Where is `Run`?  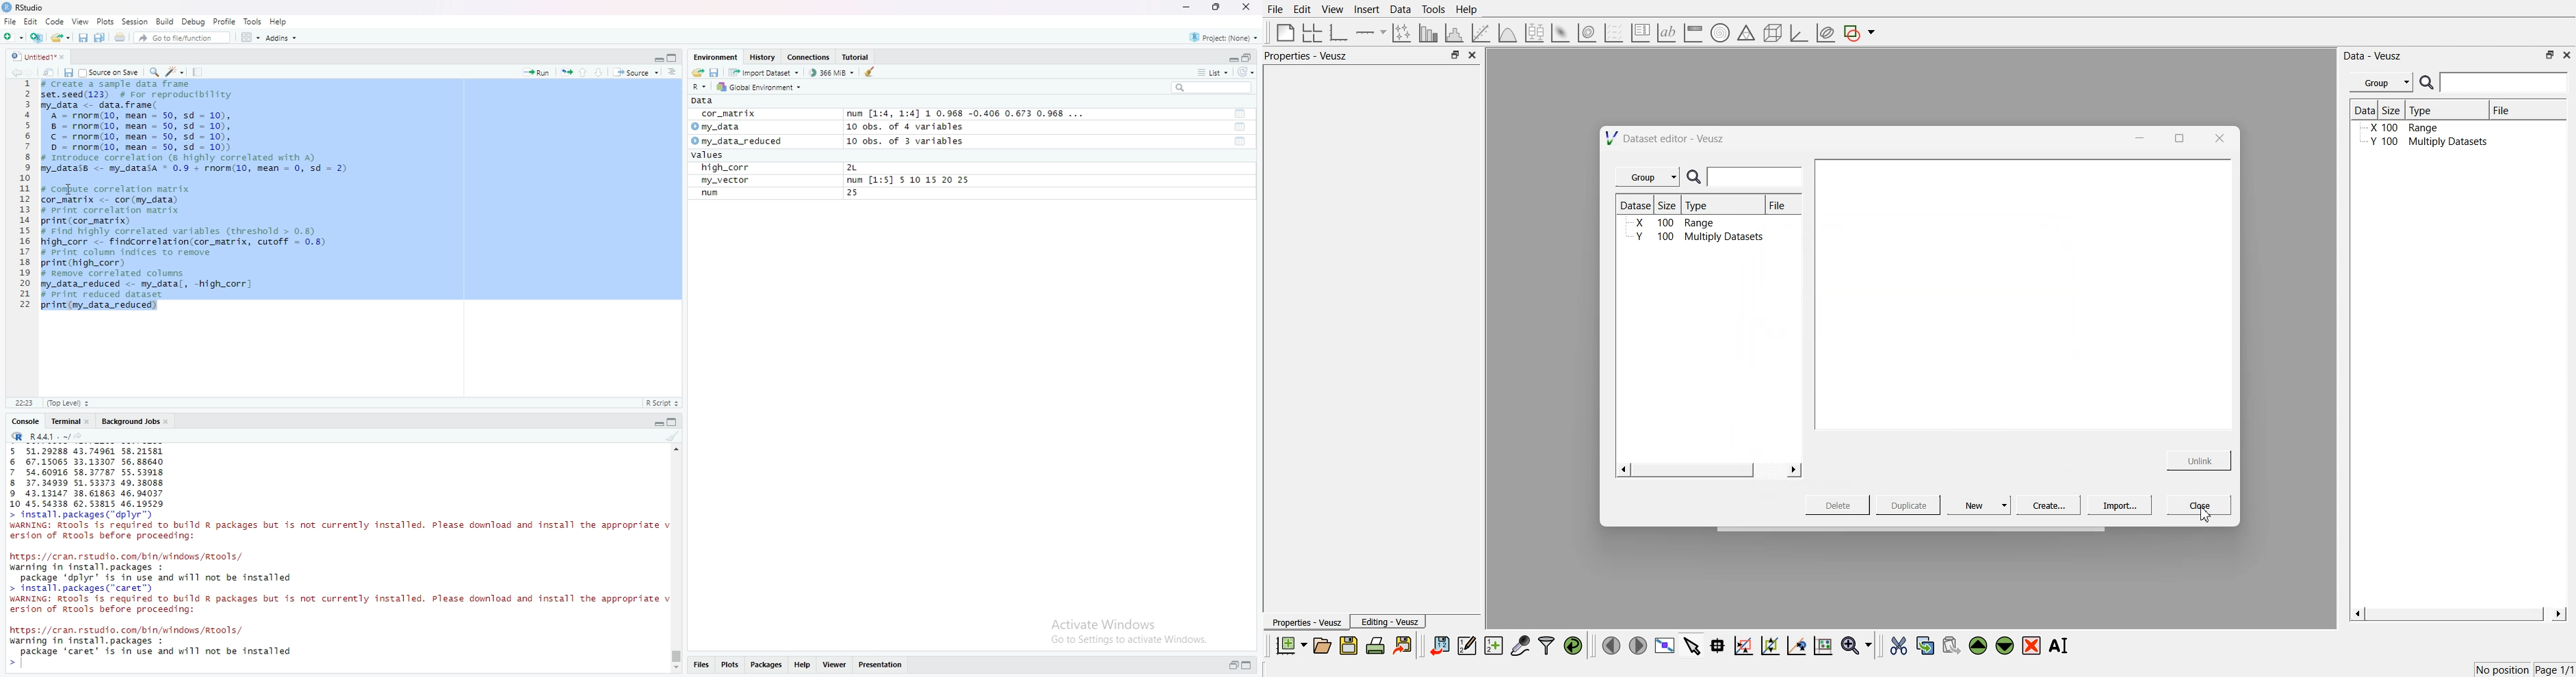
Run is located at coordinates (538, 72).